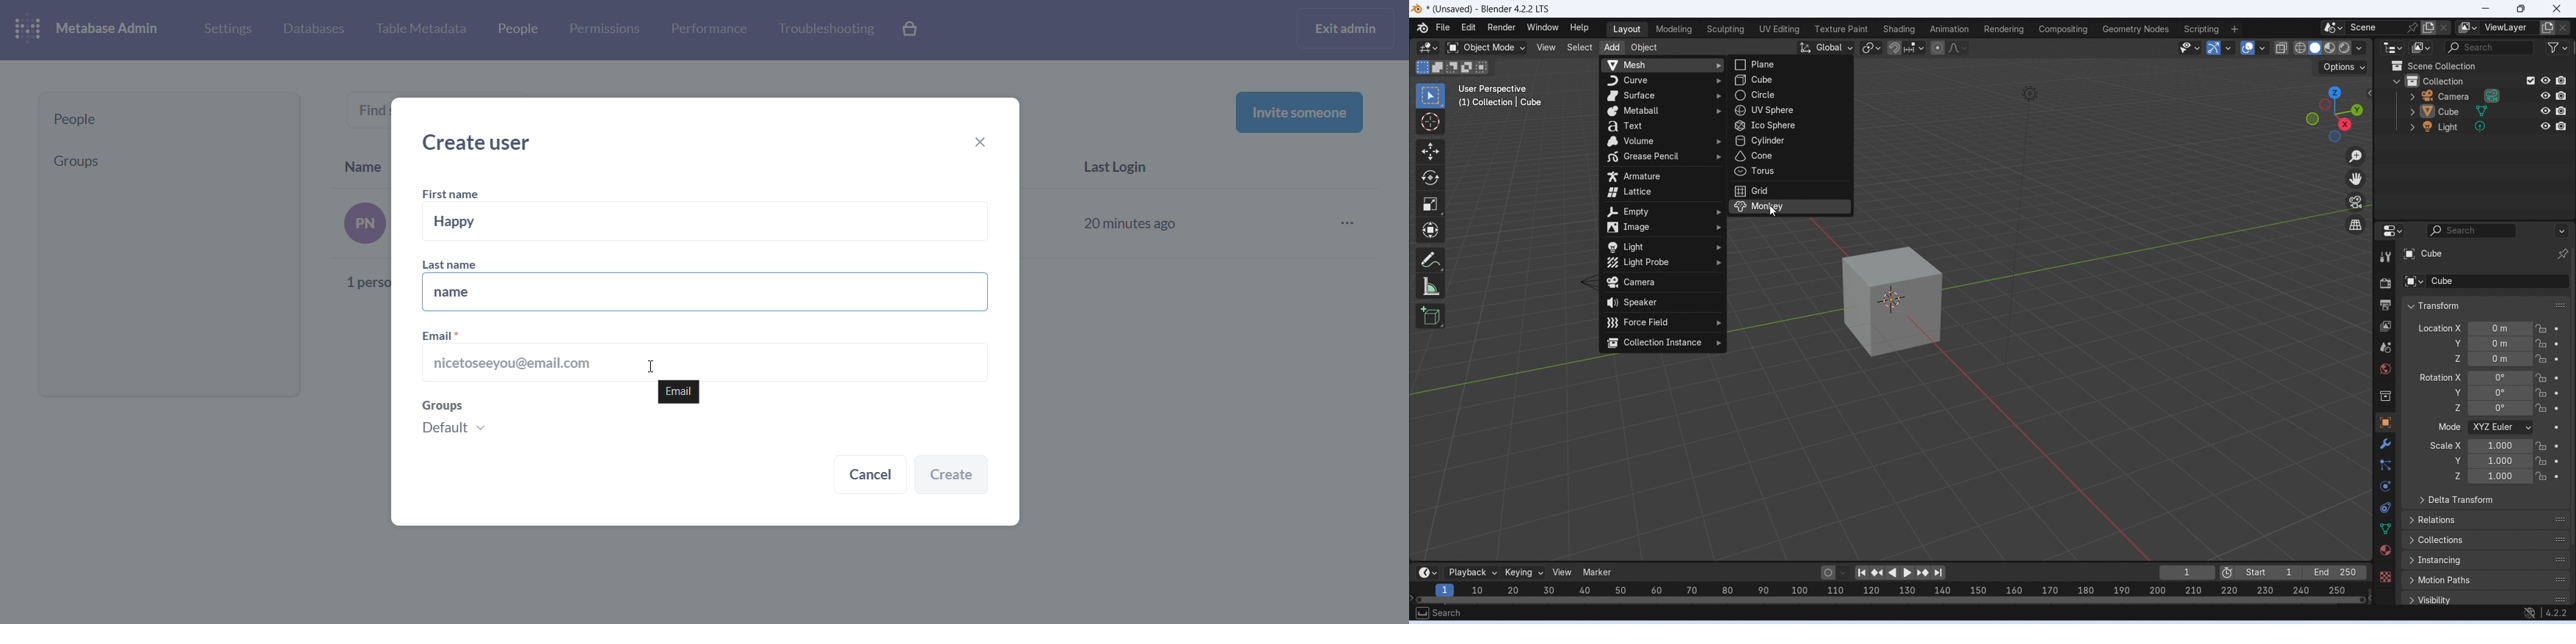 This screenshot has height=644, width=2576. Describe the element at coordinates (2530, 614) in the screenshot. I see `network access` at that location.